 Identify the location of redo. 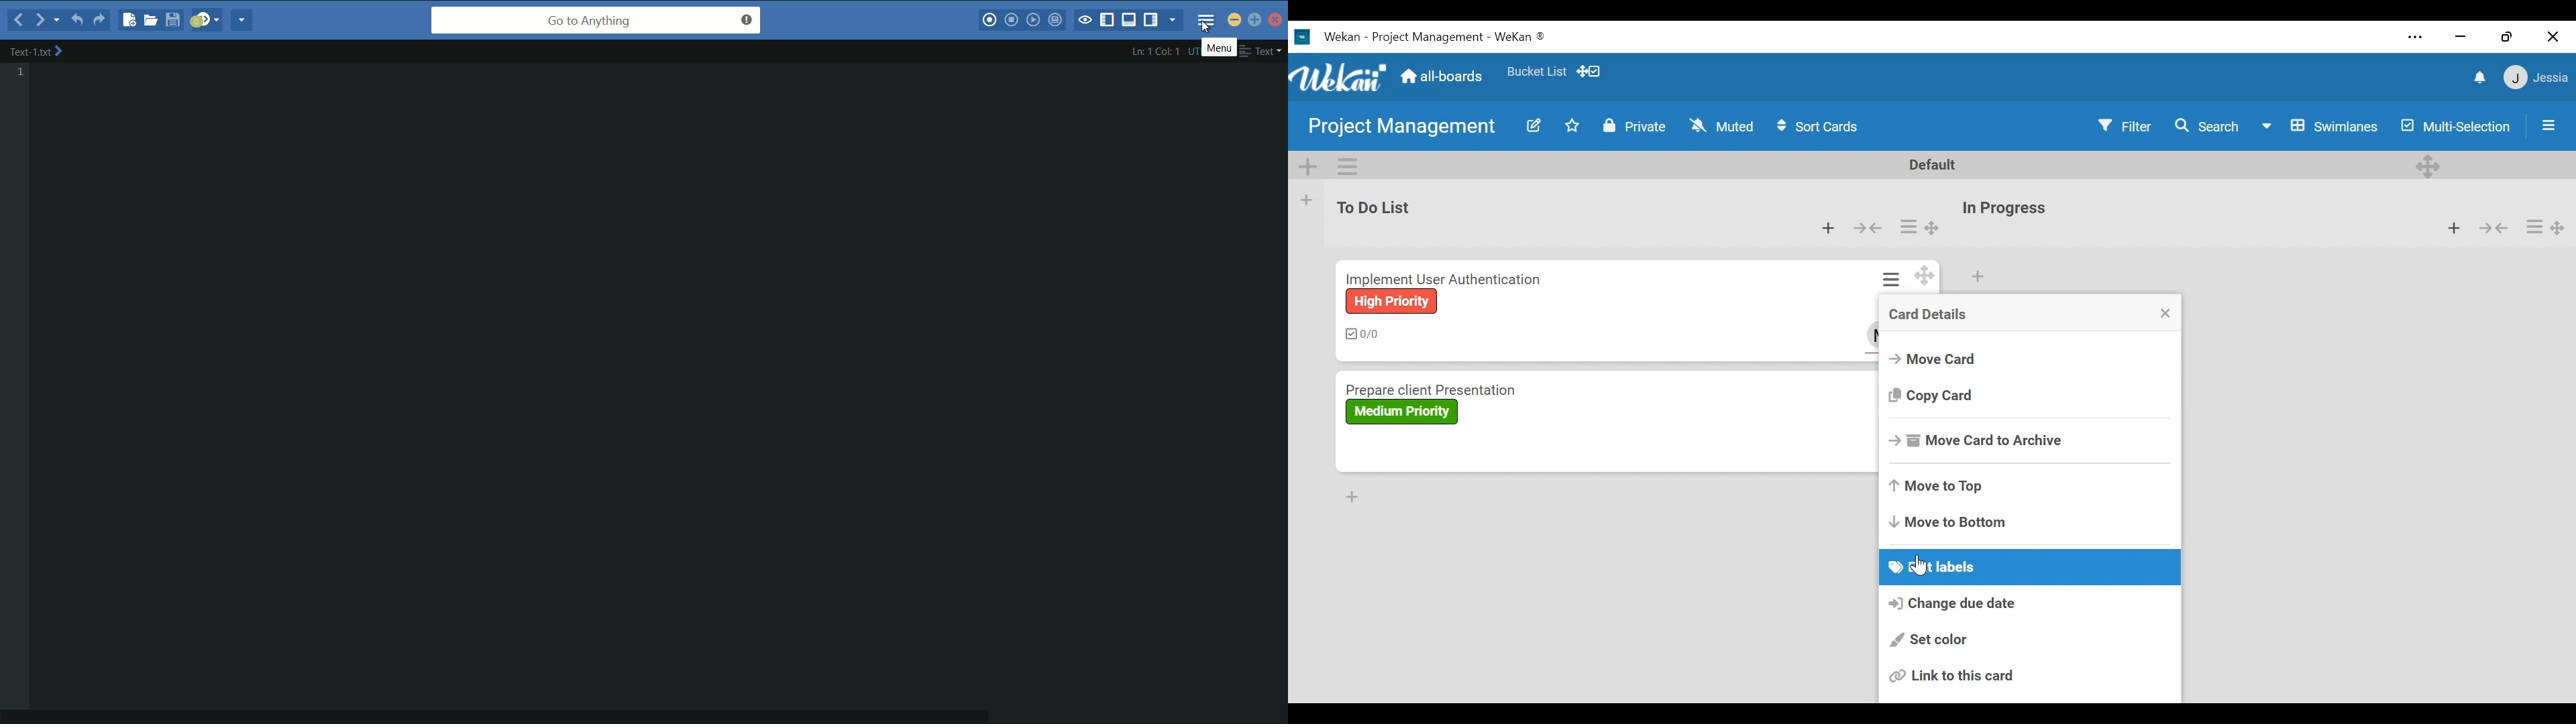
(99, 19).